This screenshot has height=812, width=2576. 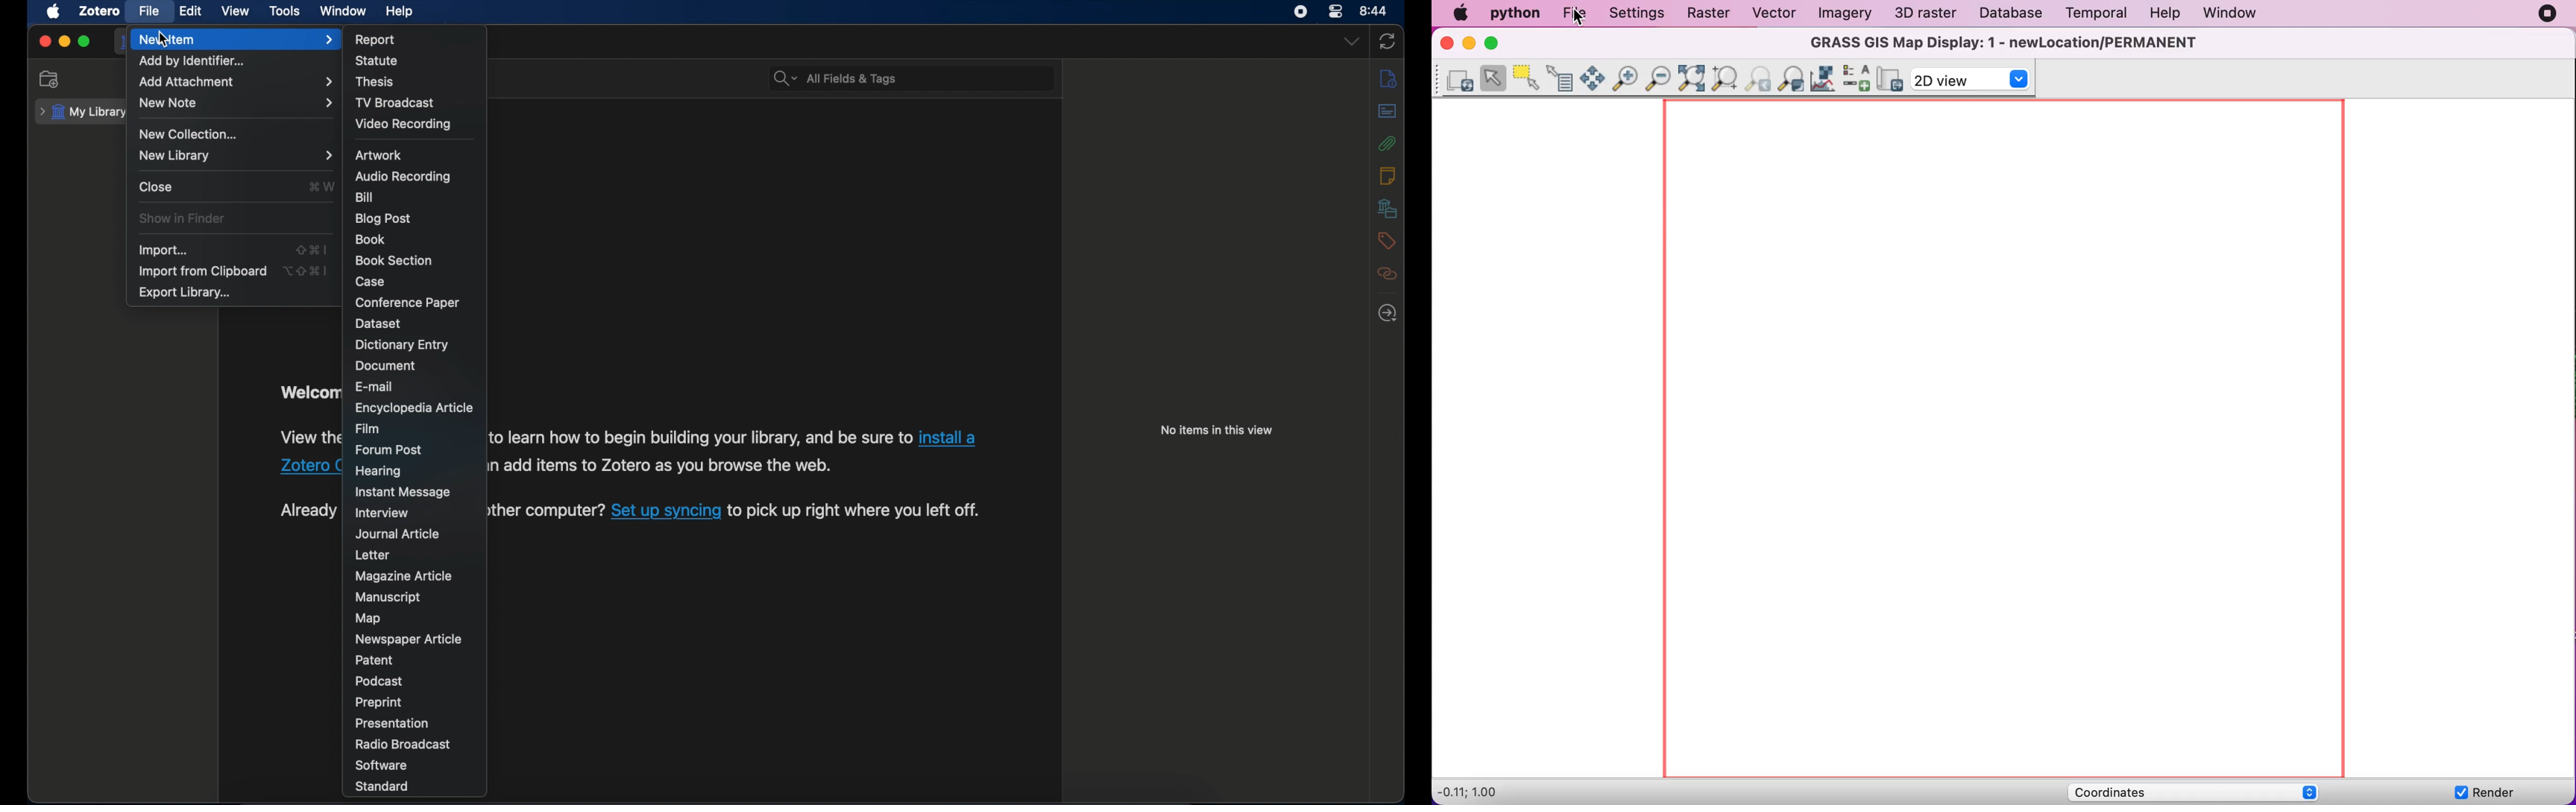 I want to click on e-mail, so click(x=376, y=386).